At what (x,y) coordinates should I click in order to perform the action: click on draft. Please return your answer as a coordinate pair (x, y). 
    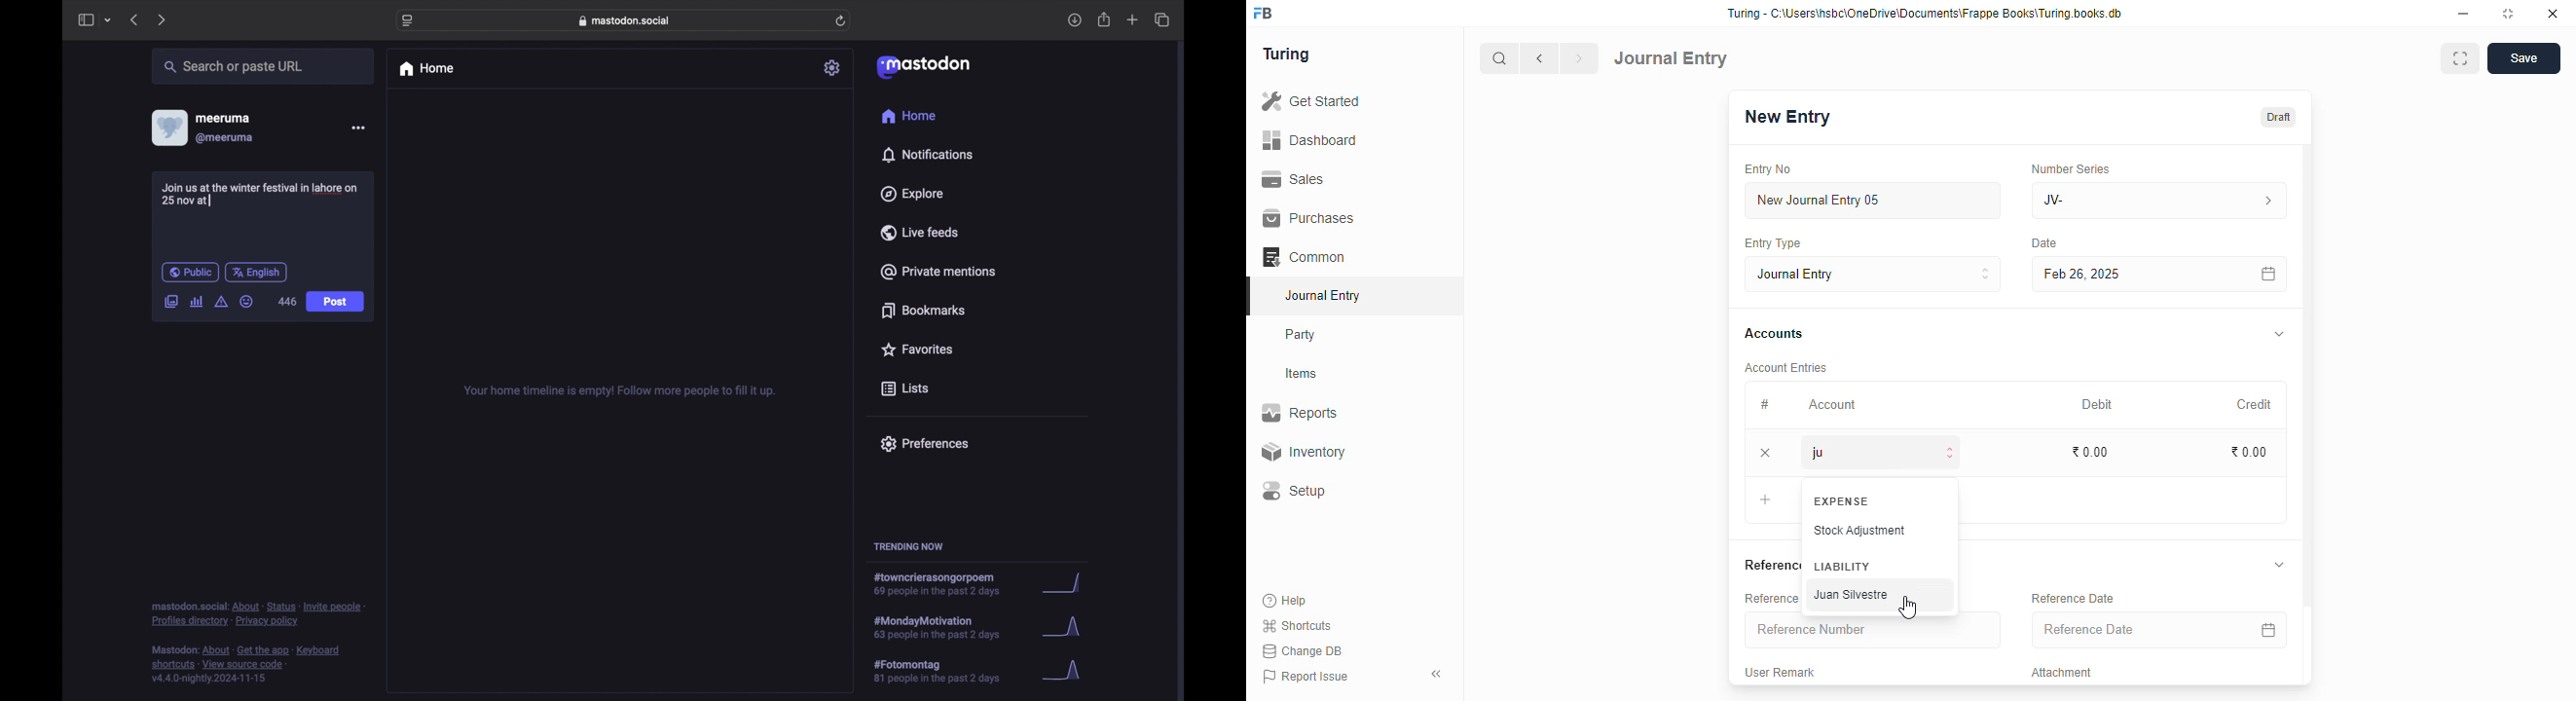
    Looking at the image, I should click on (2277, 117).